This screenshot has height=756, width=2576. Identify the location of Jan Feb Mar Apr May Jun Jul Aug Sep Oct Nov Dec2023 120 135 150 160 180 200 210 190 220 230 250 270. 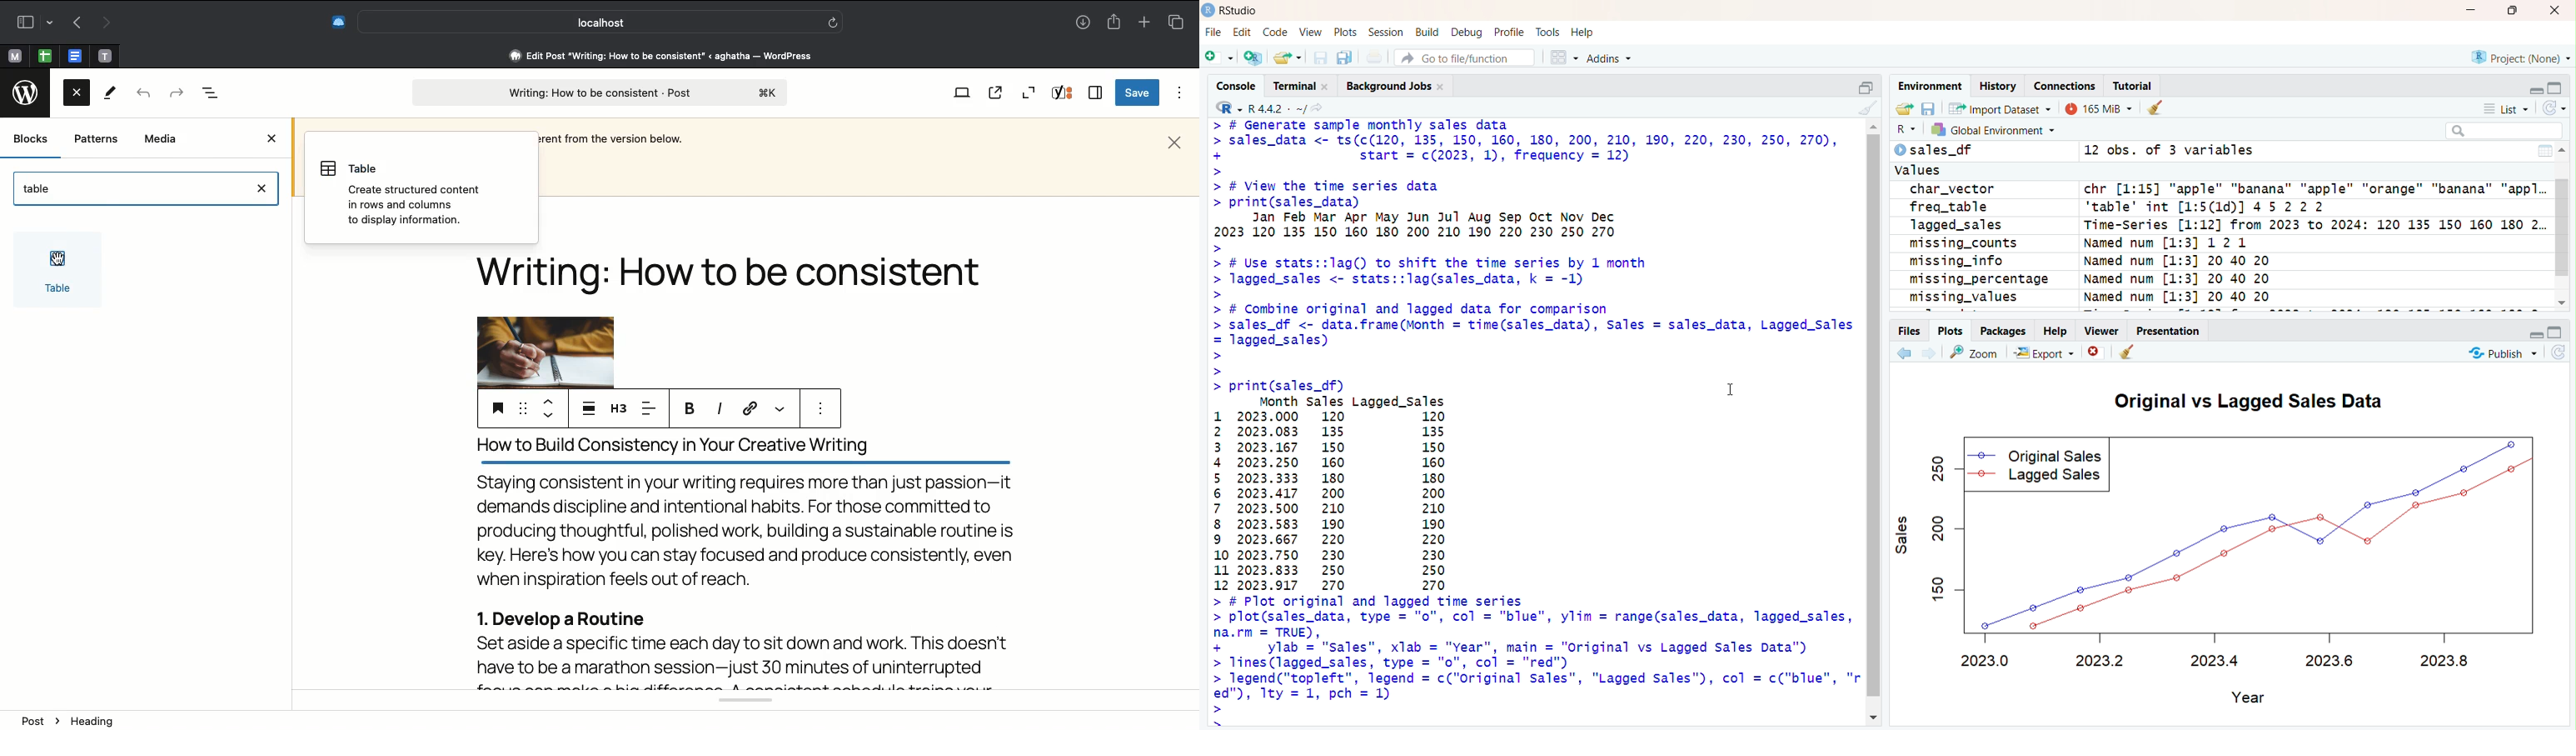
(1509, 226).